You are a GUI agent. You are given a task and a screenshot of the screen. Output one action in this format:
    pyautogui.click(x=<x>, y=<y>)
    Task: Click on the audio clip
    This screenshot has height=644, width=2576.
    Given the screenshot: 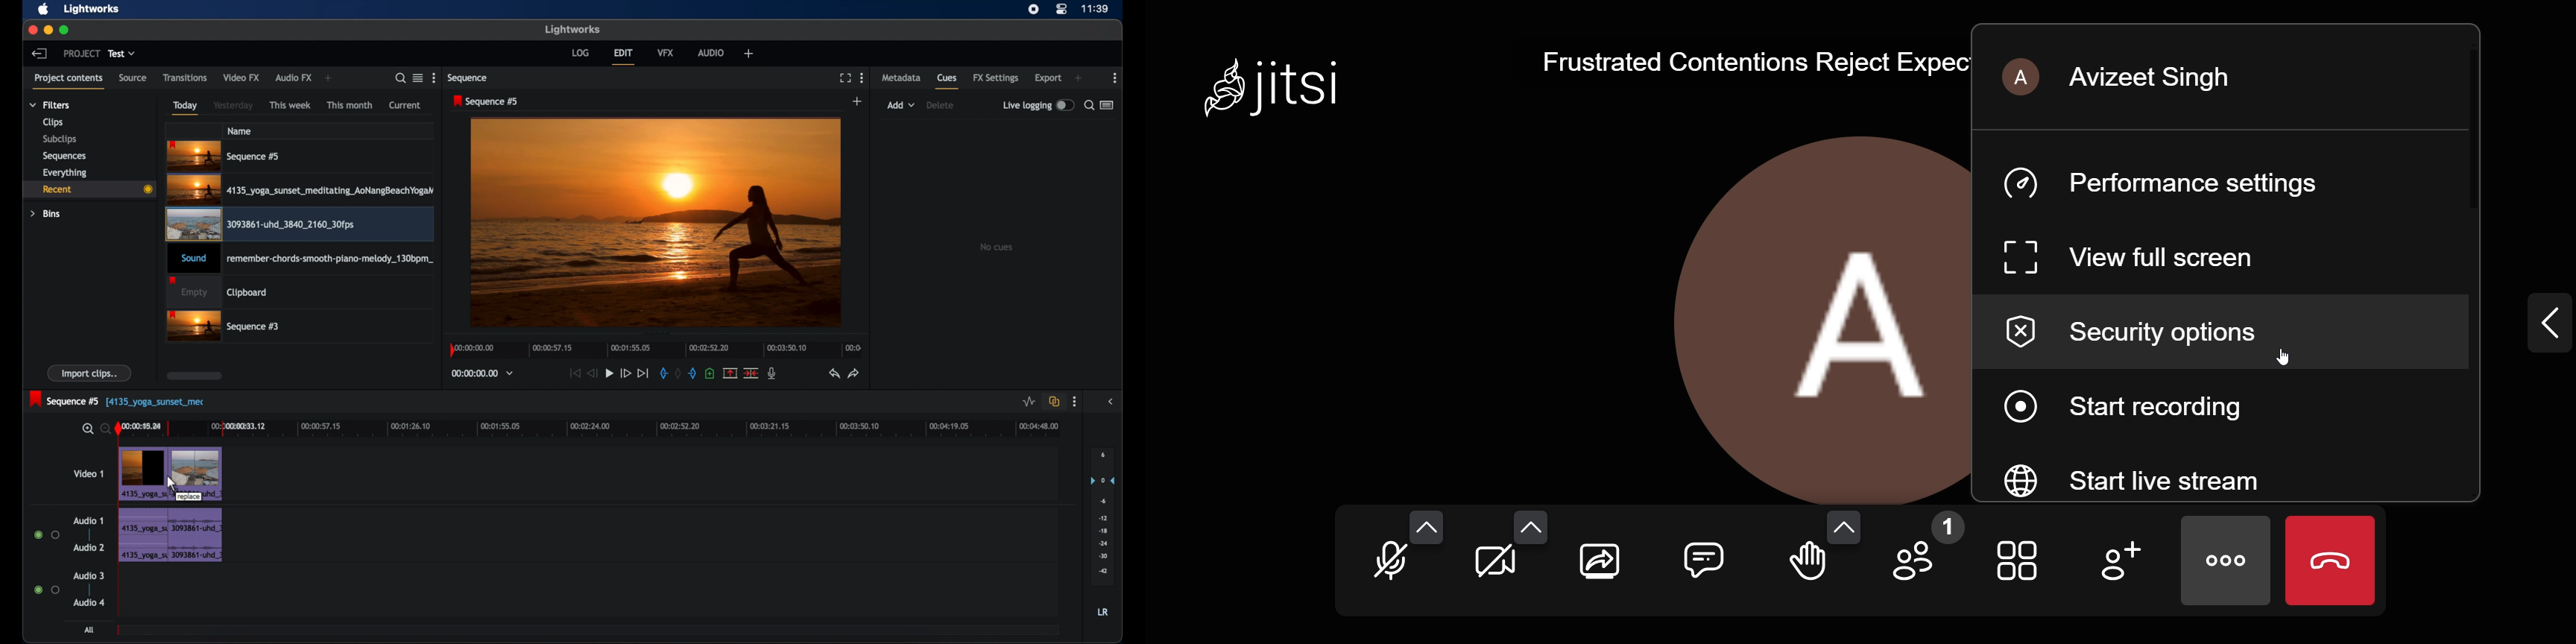 What is the action you would take?
    pyautogui.click(x=298, y=259)
    